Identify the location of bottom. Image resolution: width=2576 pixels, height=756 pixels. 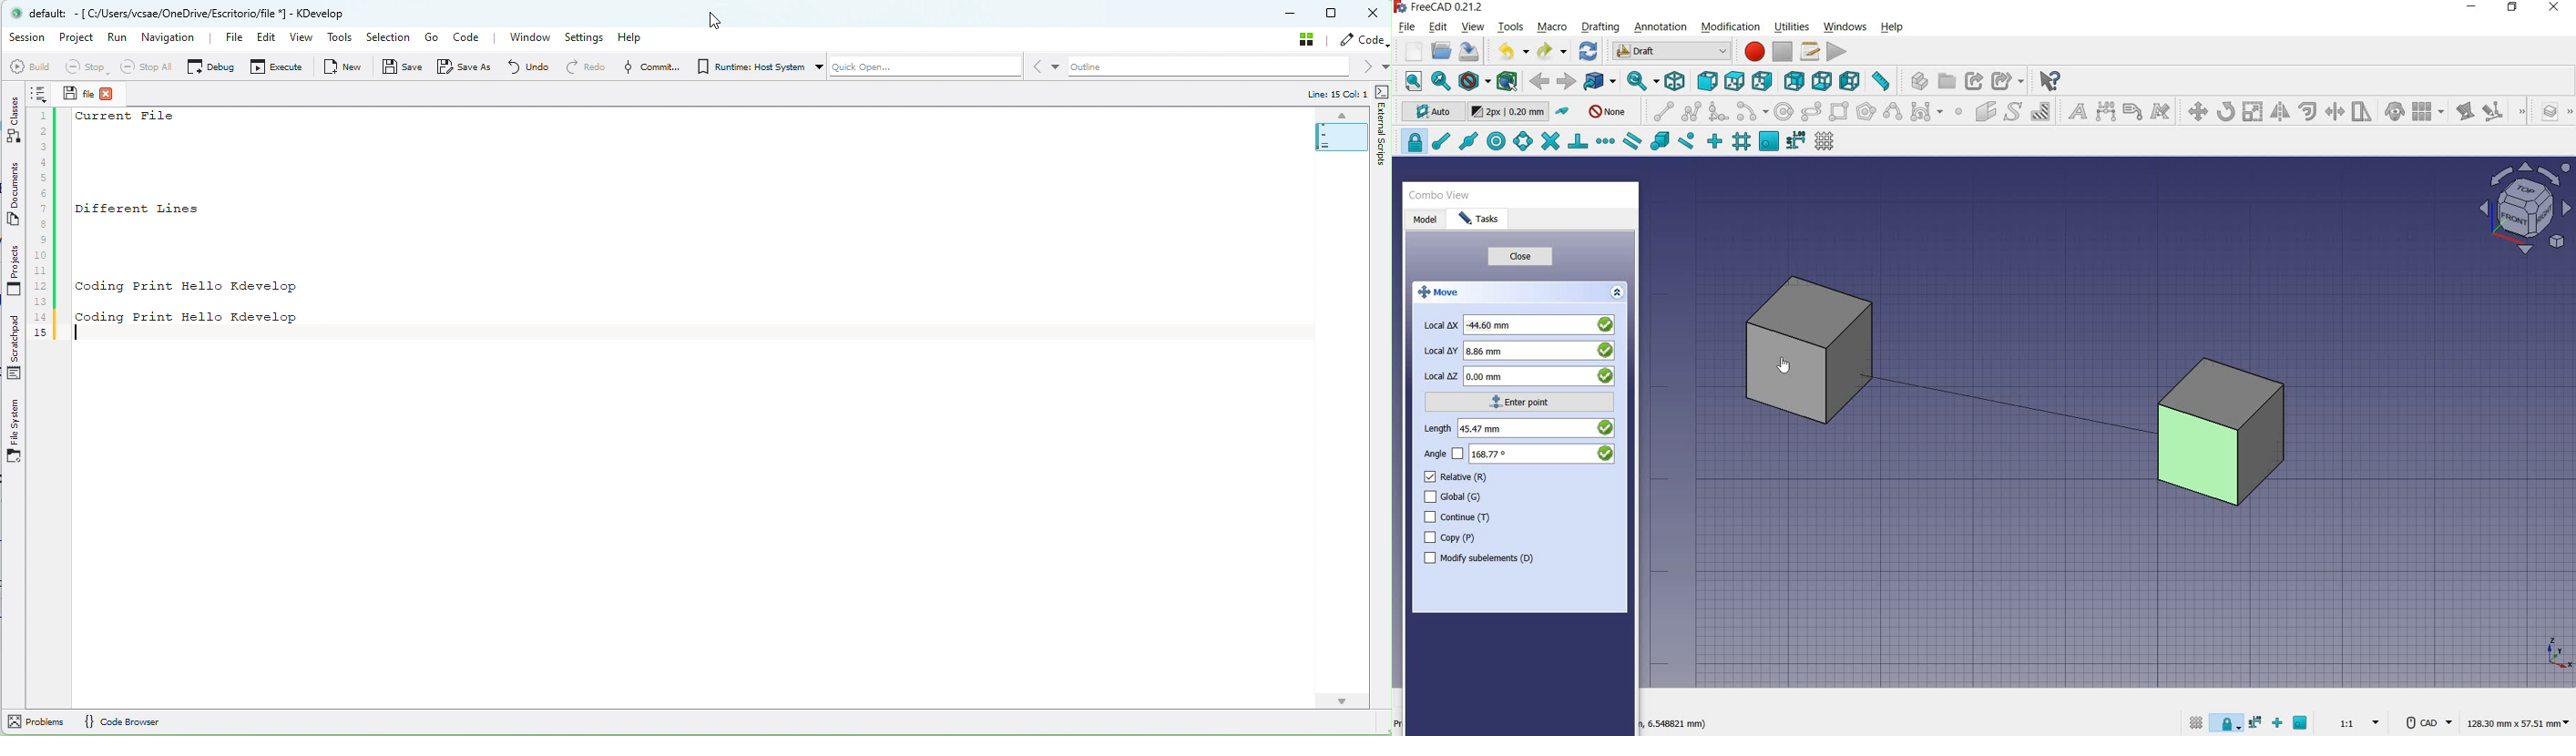
(1822, 80).